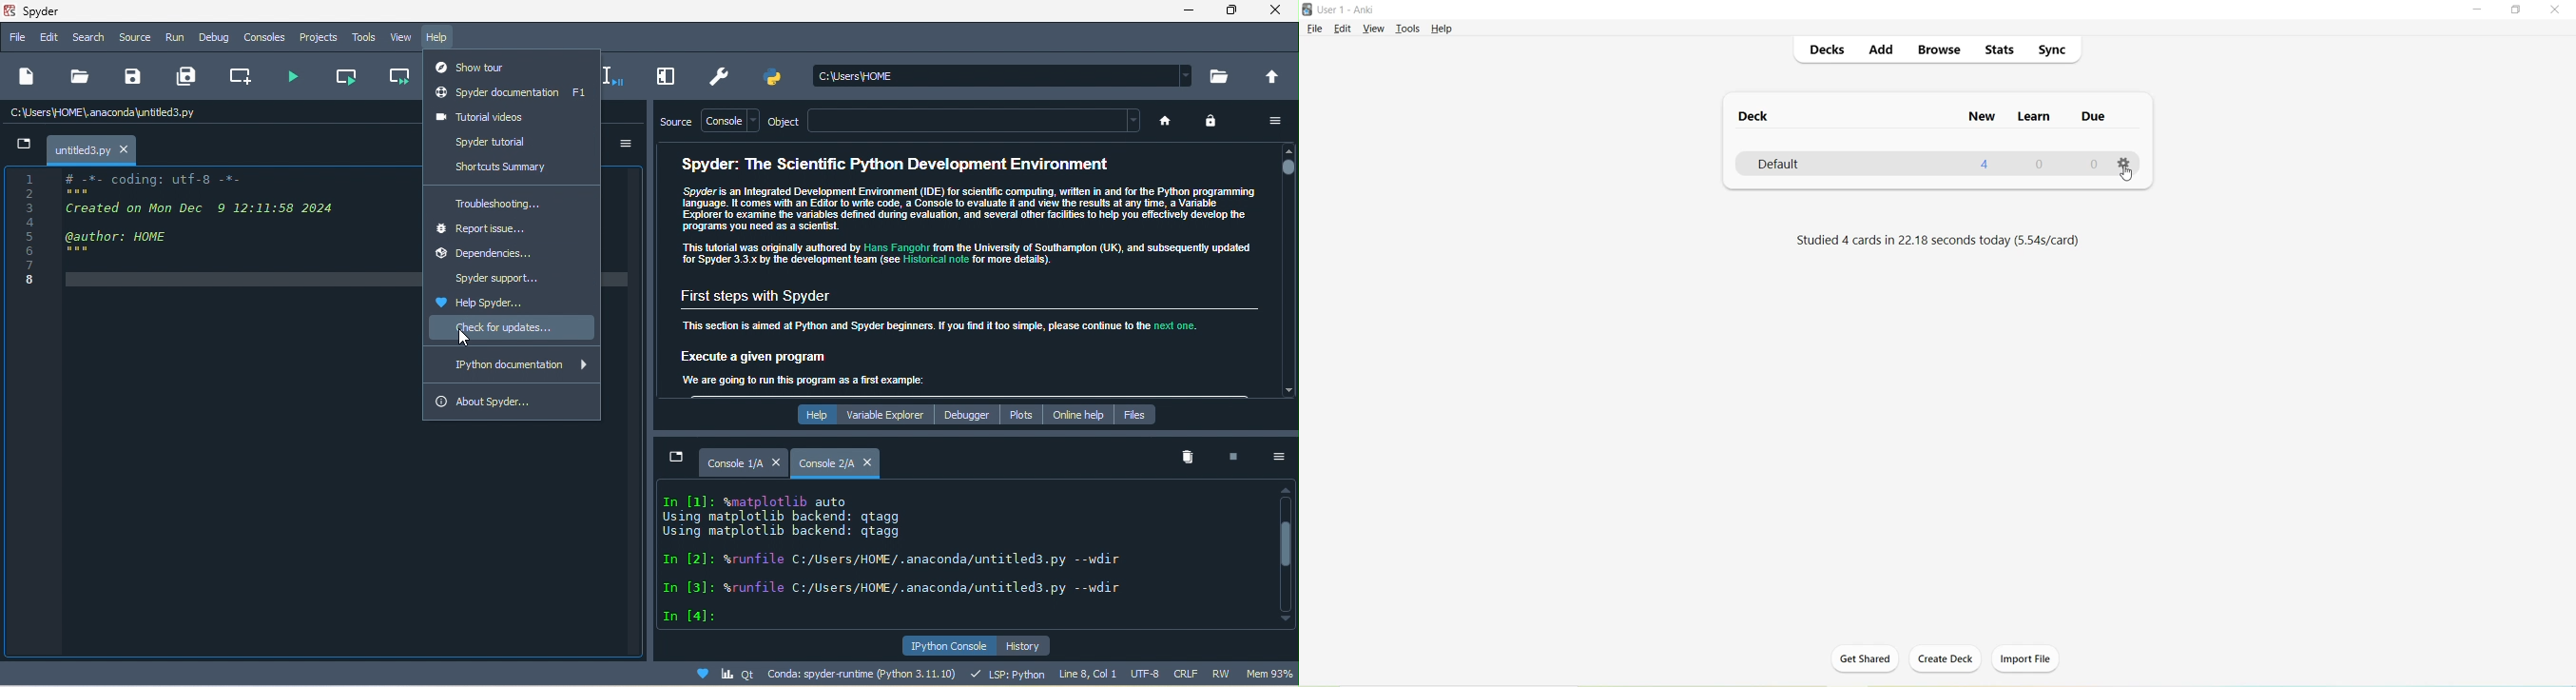 The image size is (2576, 700). What do you see at coordinates (500, 276) in the screenshot?
I see `spyder support` at bounding box center [500, 276].